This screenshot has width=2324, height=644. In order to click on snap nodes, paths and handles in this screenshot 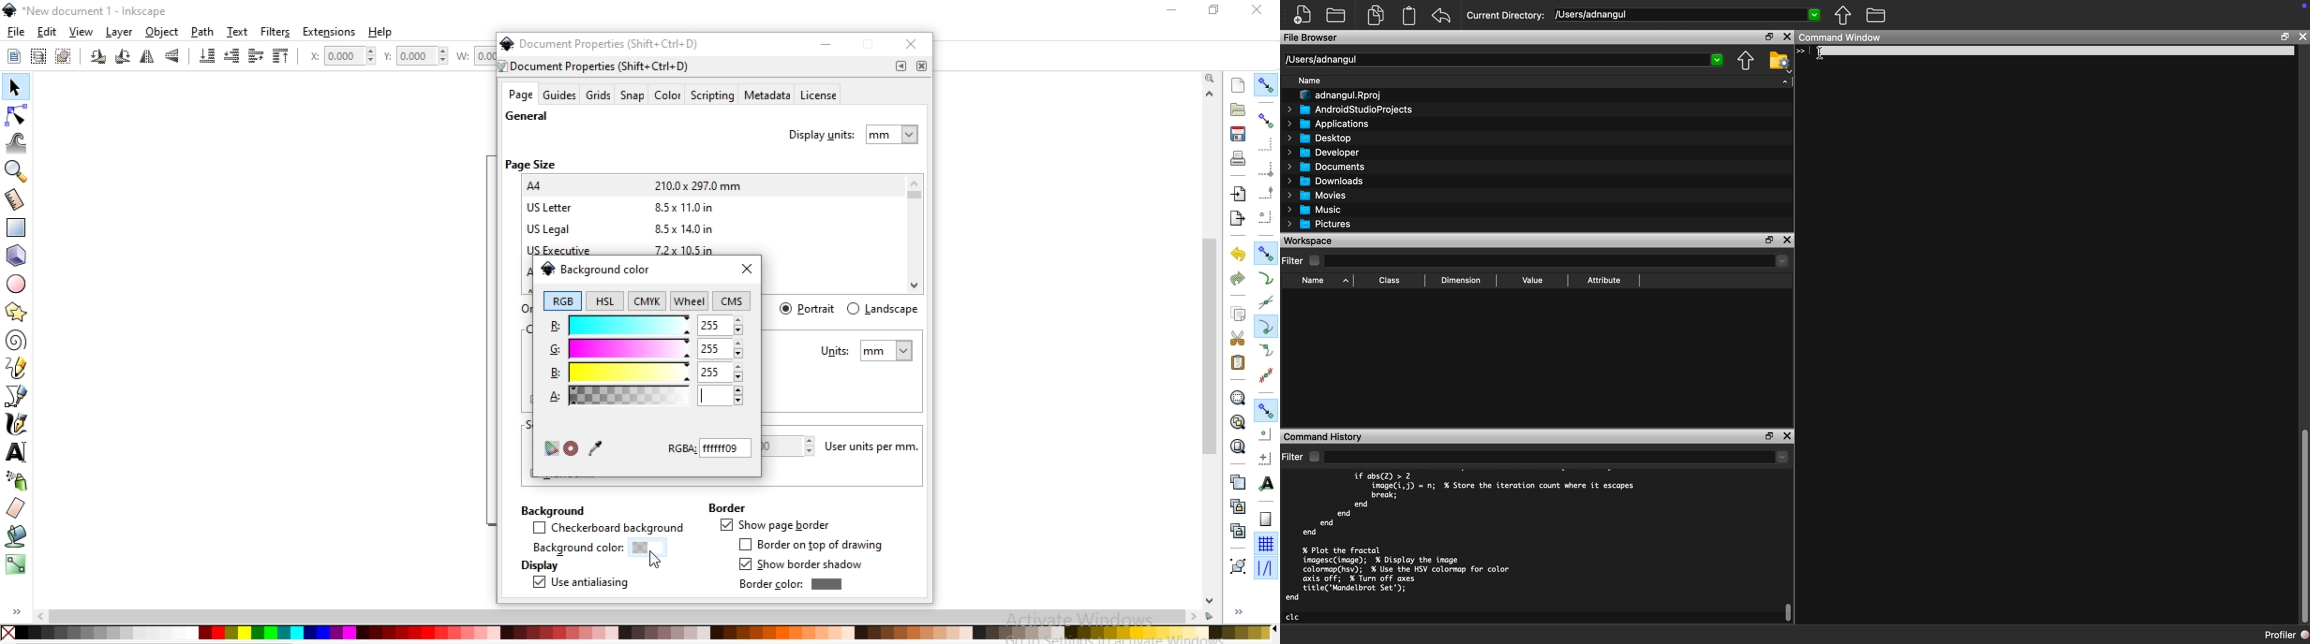, I will do `click(1266, 253)`.